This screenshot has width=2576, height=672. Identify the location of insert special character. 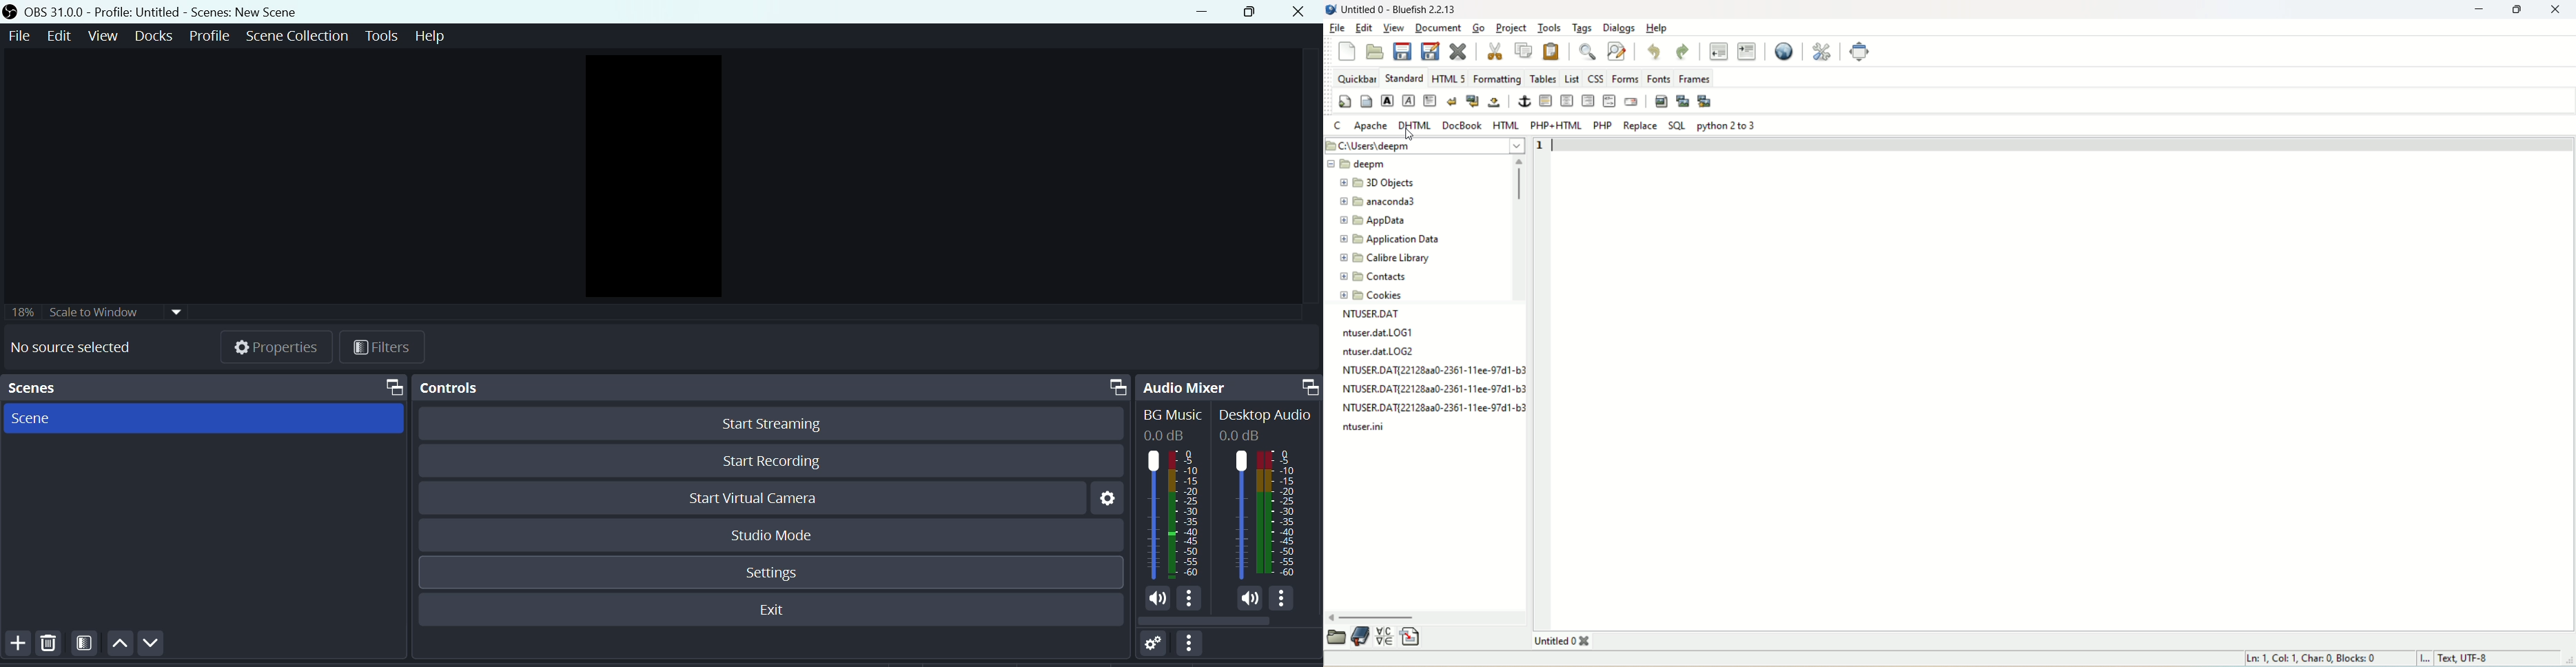
(1386, 638).